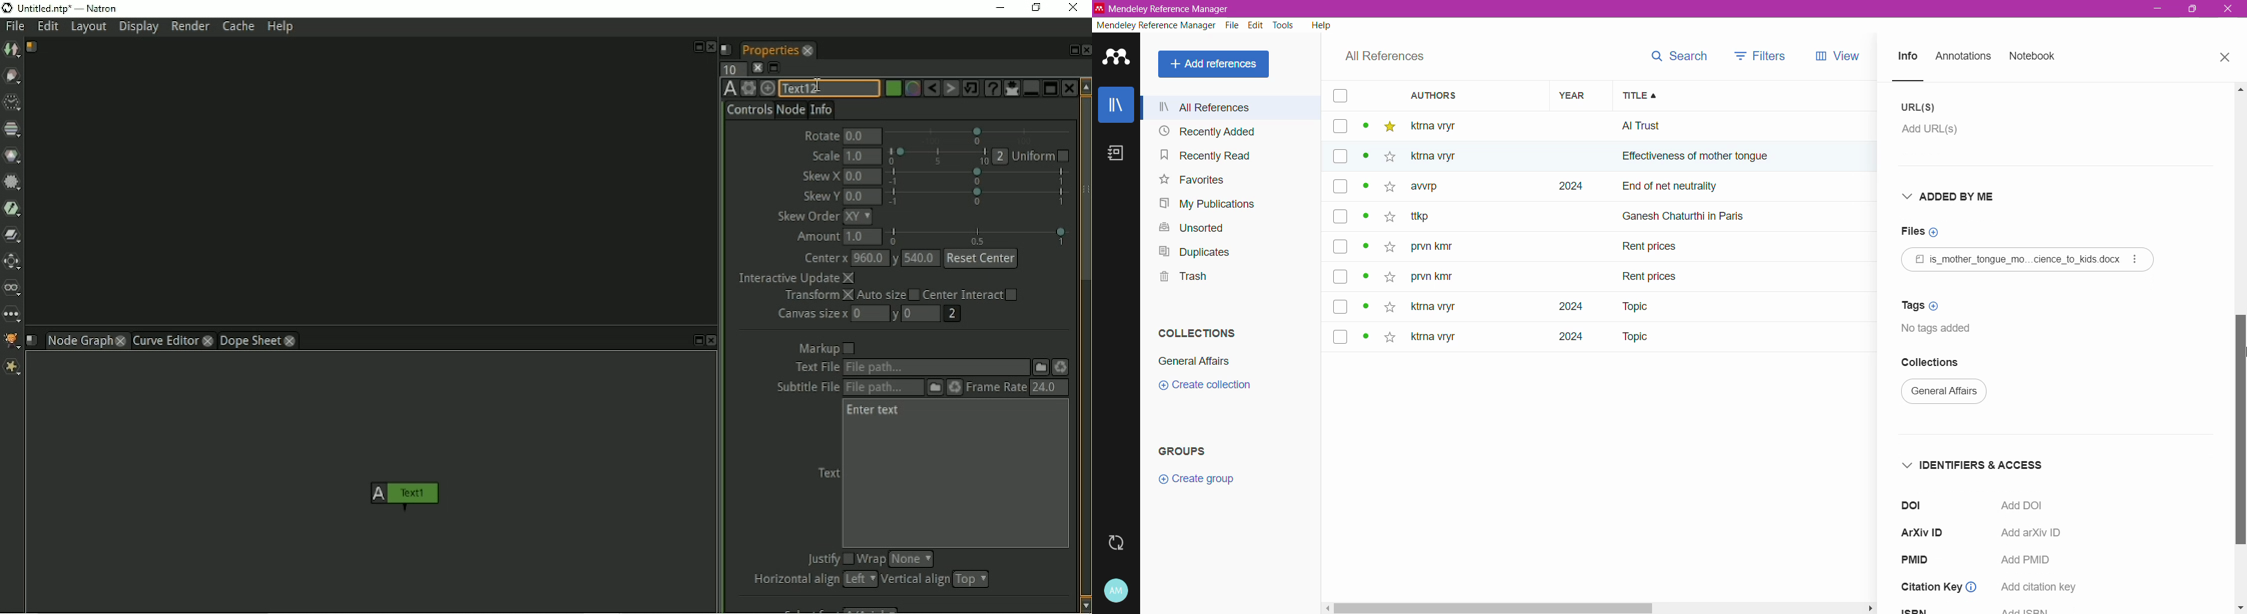  What do you see at coordinates (1050, 87) in the screenshot?
I see `Maximize` at bounding box center [1050, 87].